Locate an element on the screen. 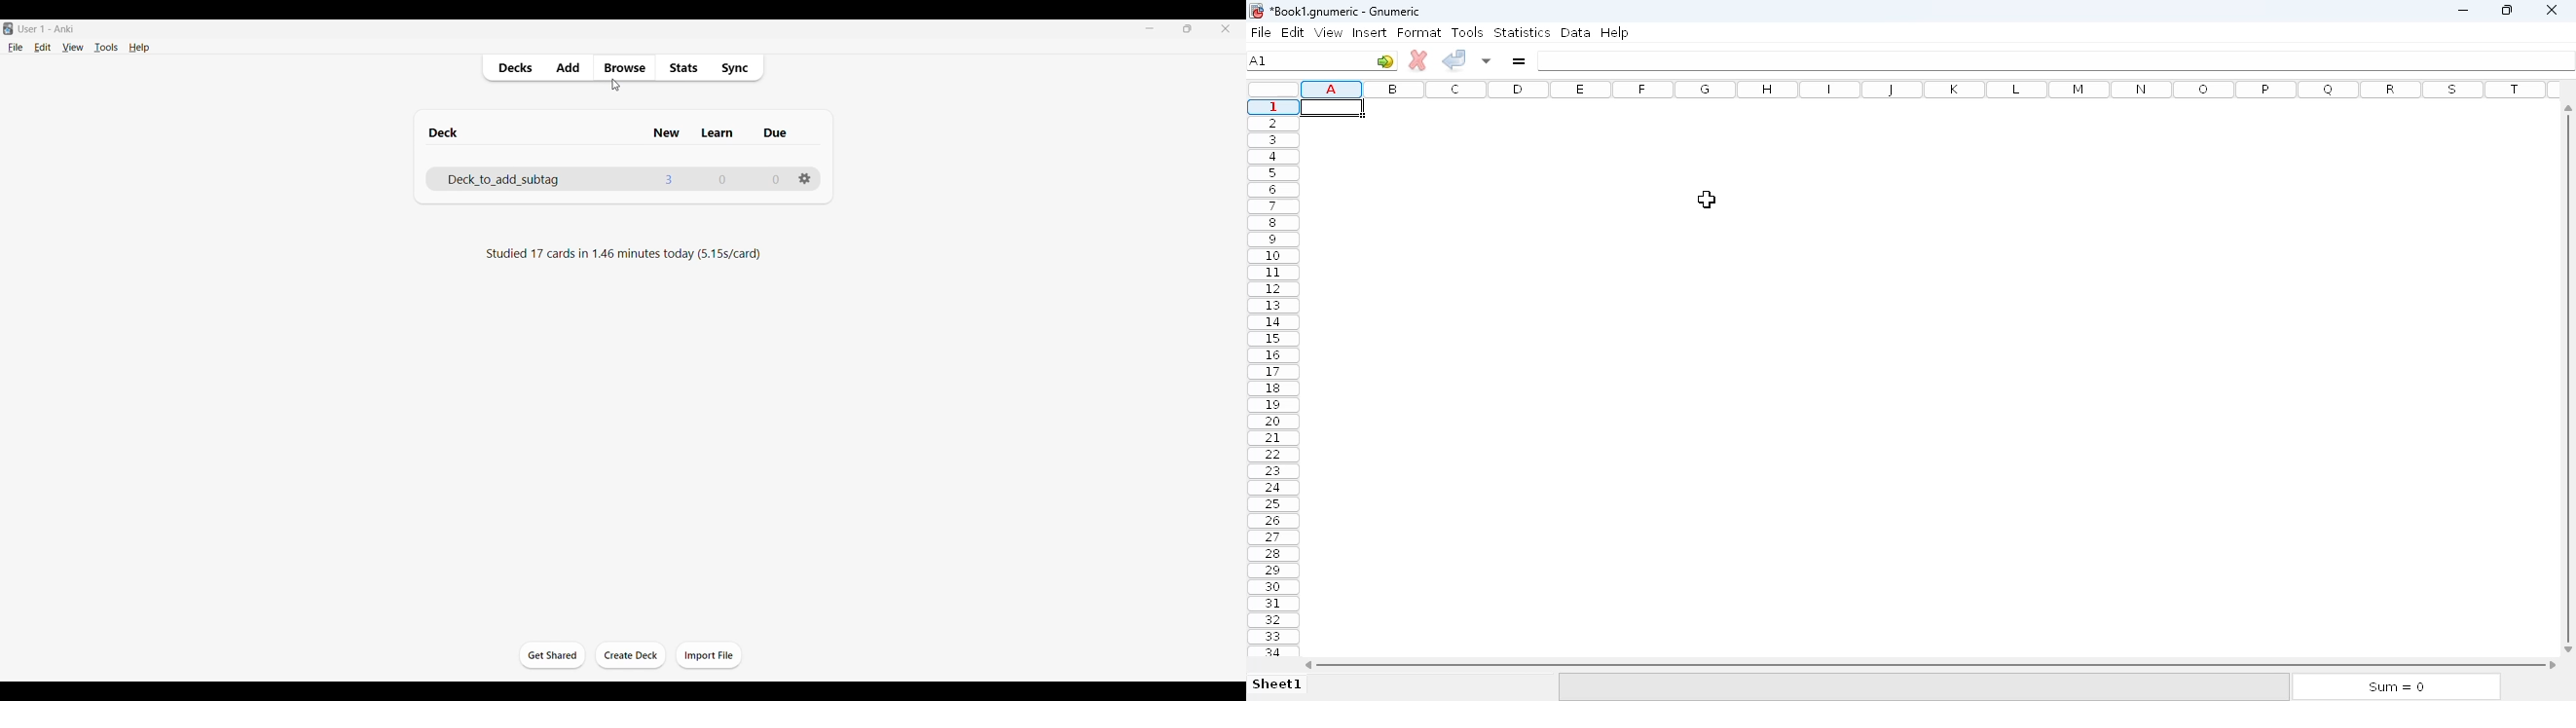 Image resolution: width=2576 pixels, height=728 pixels. cursor is located at coordinates (618, 86).